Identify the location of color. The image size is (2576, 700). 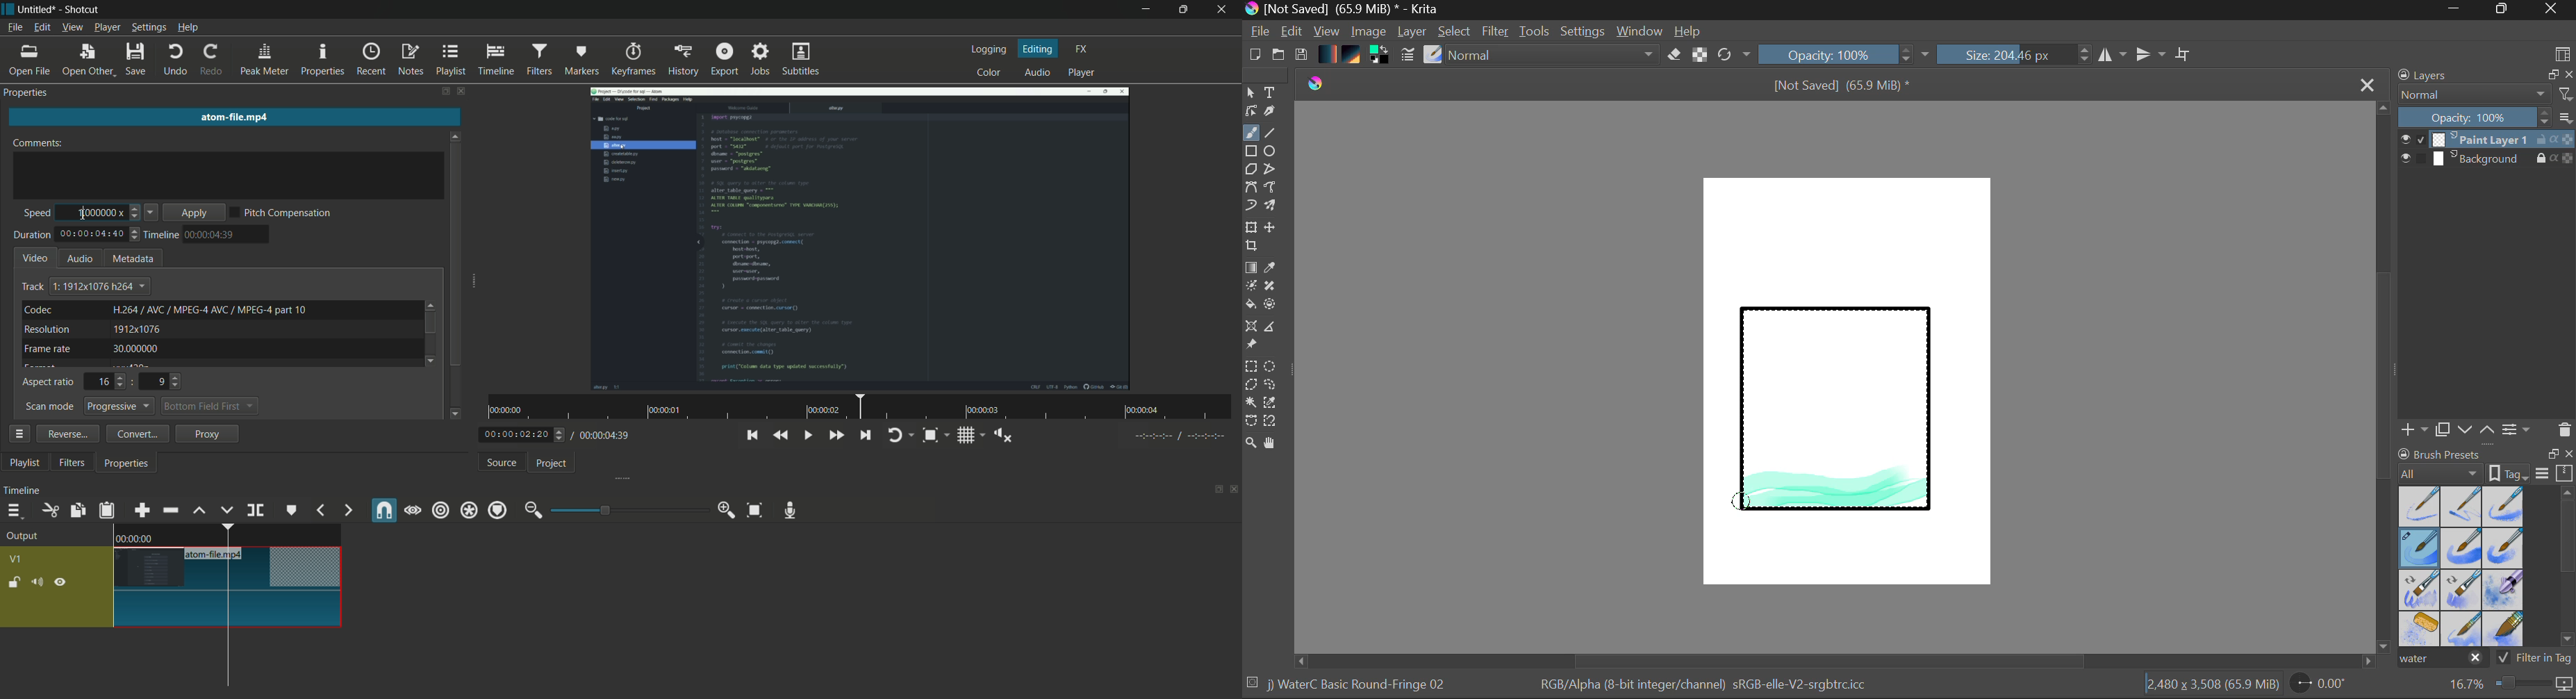
(989, 73).